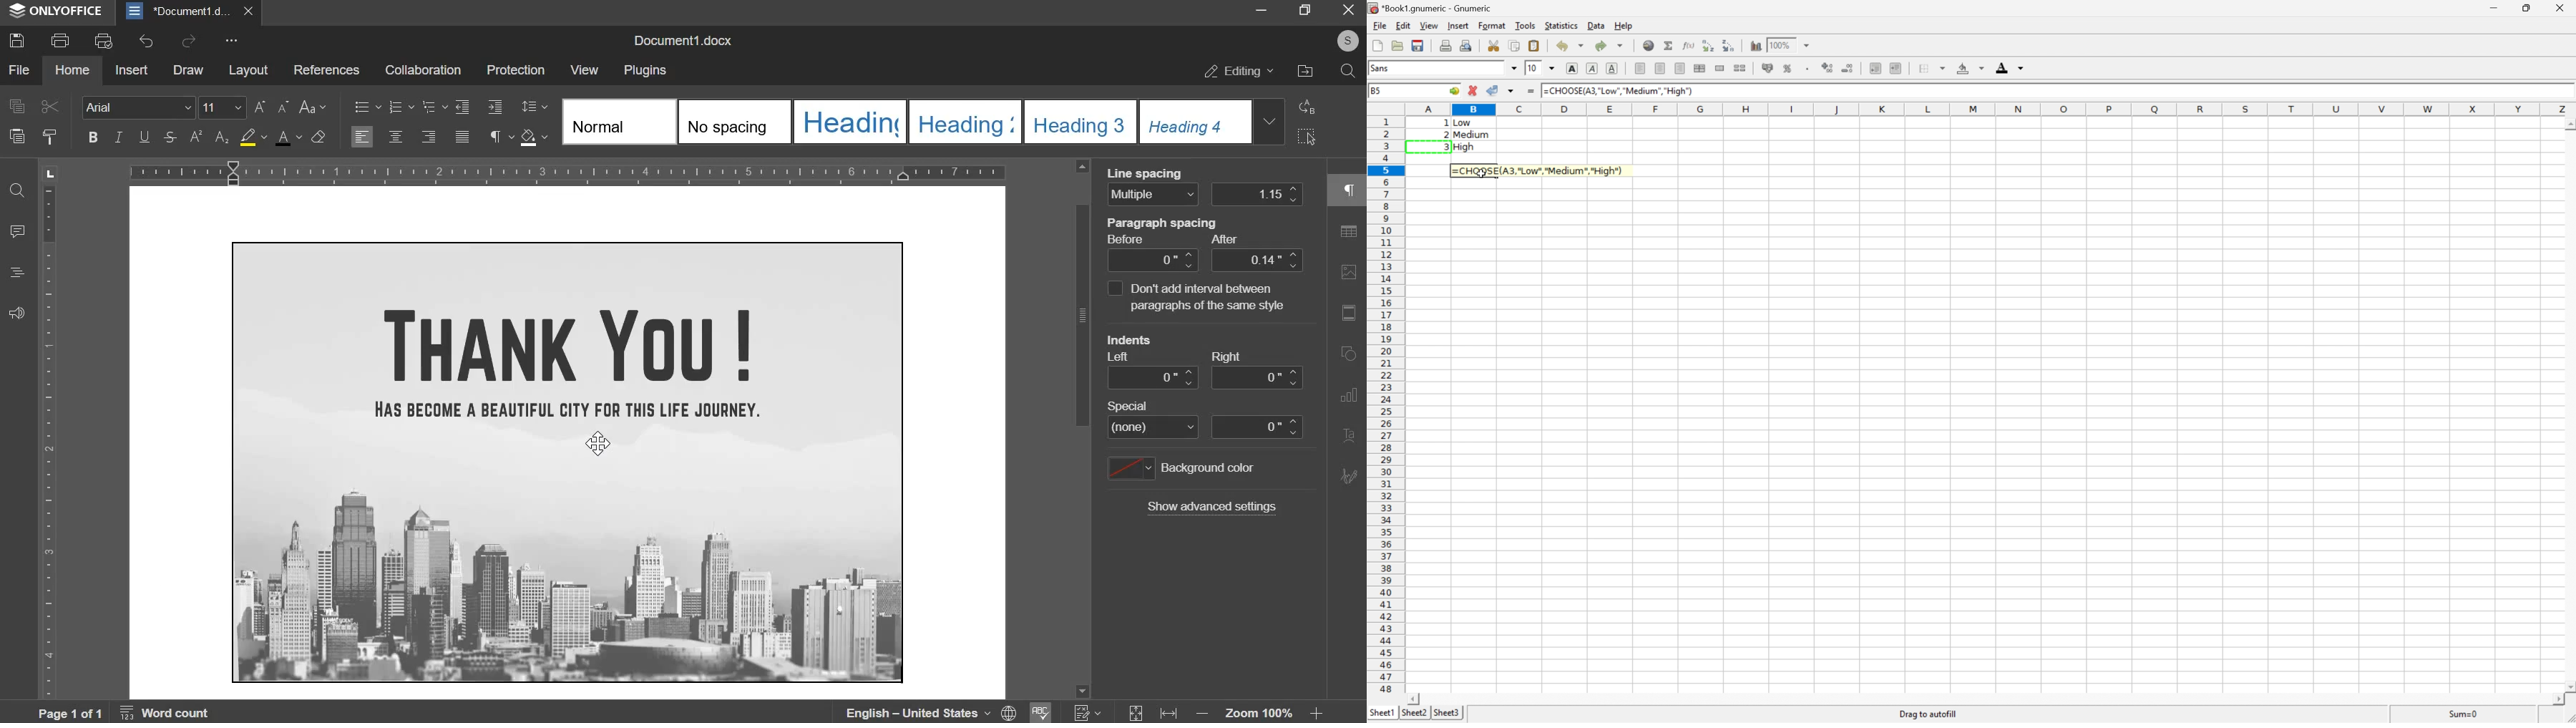 The height and width of the screenshot is (728, 2576). What do you see at coordinates (2008, 67) in the screenshot?
I see `Foreground` at bounding box center [2008, 67].